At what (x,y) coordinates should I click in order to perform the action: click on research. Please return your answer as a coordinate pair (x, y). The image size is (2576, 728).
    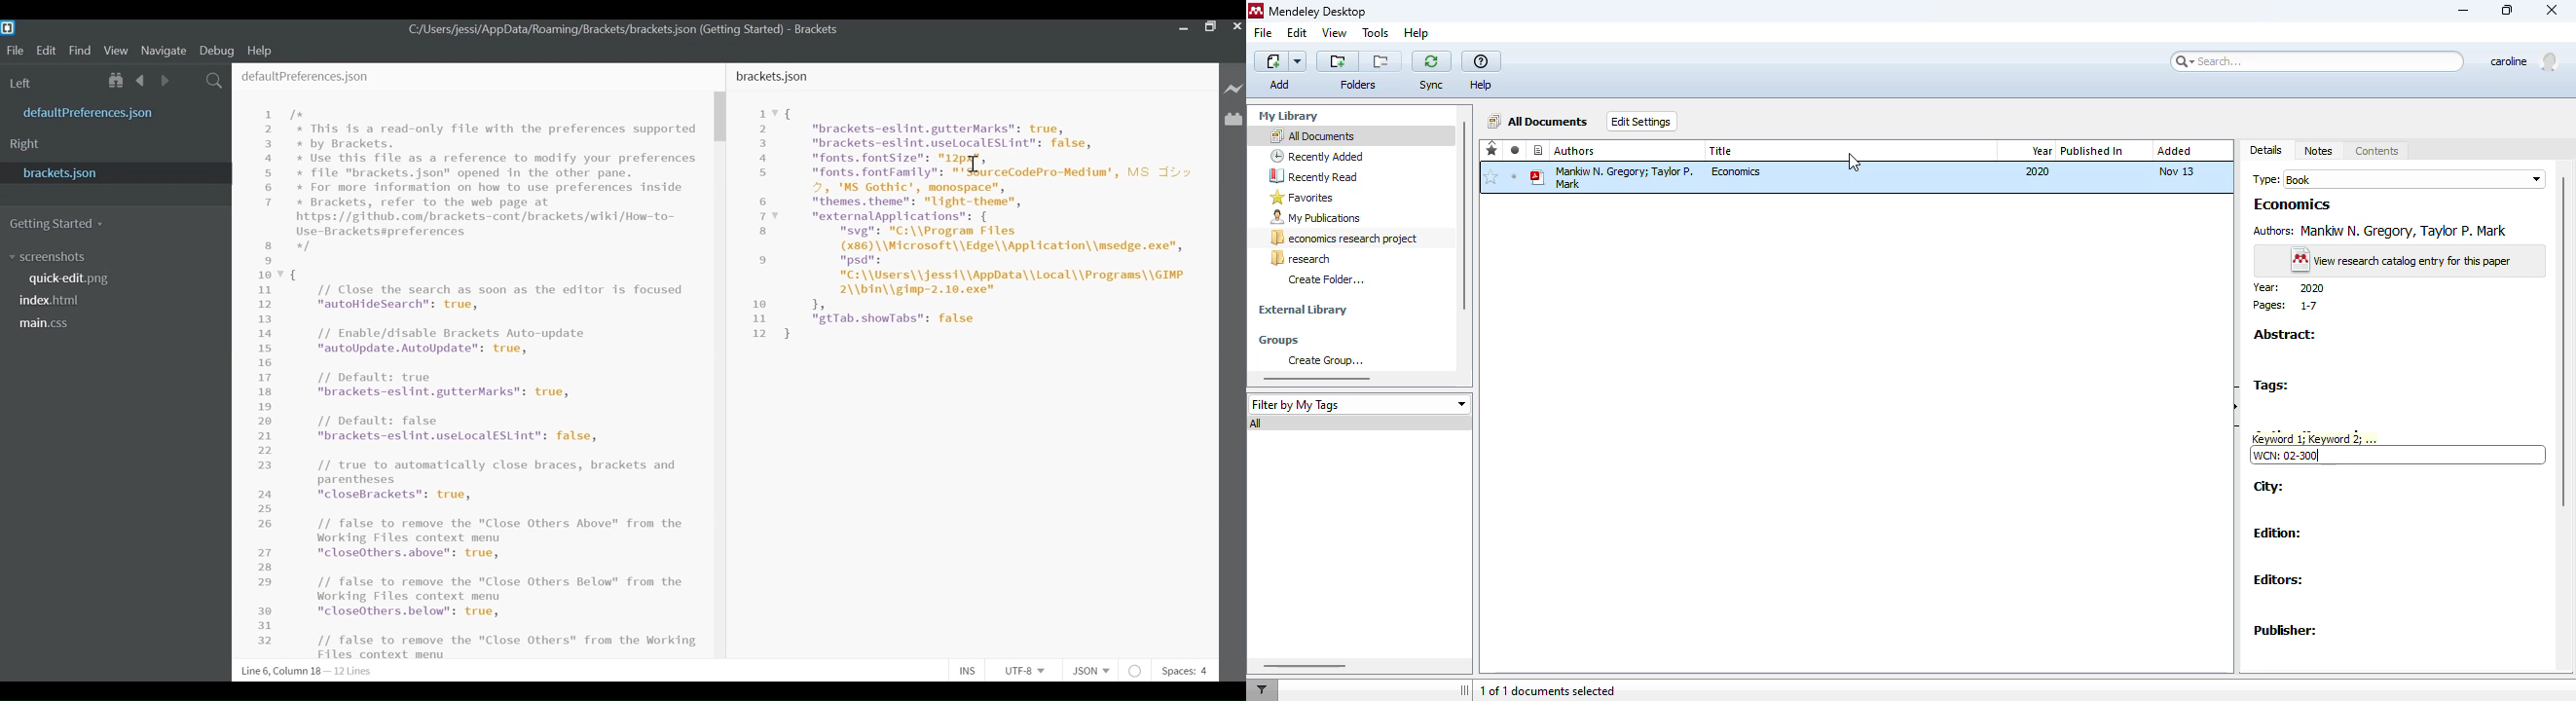
    Looking at the image, I should click on (1301, 258).